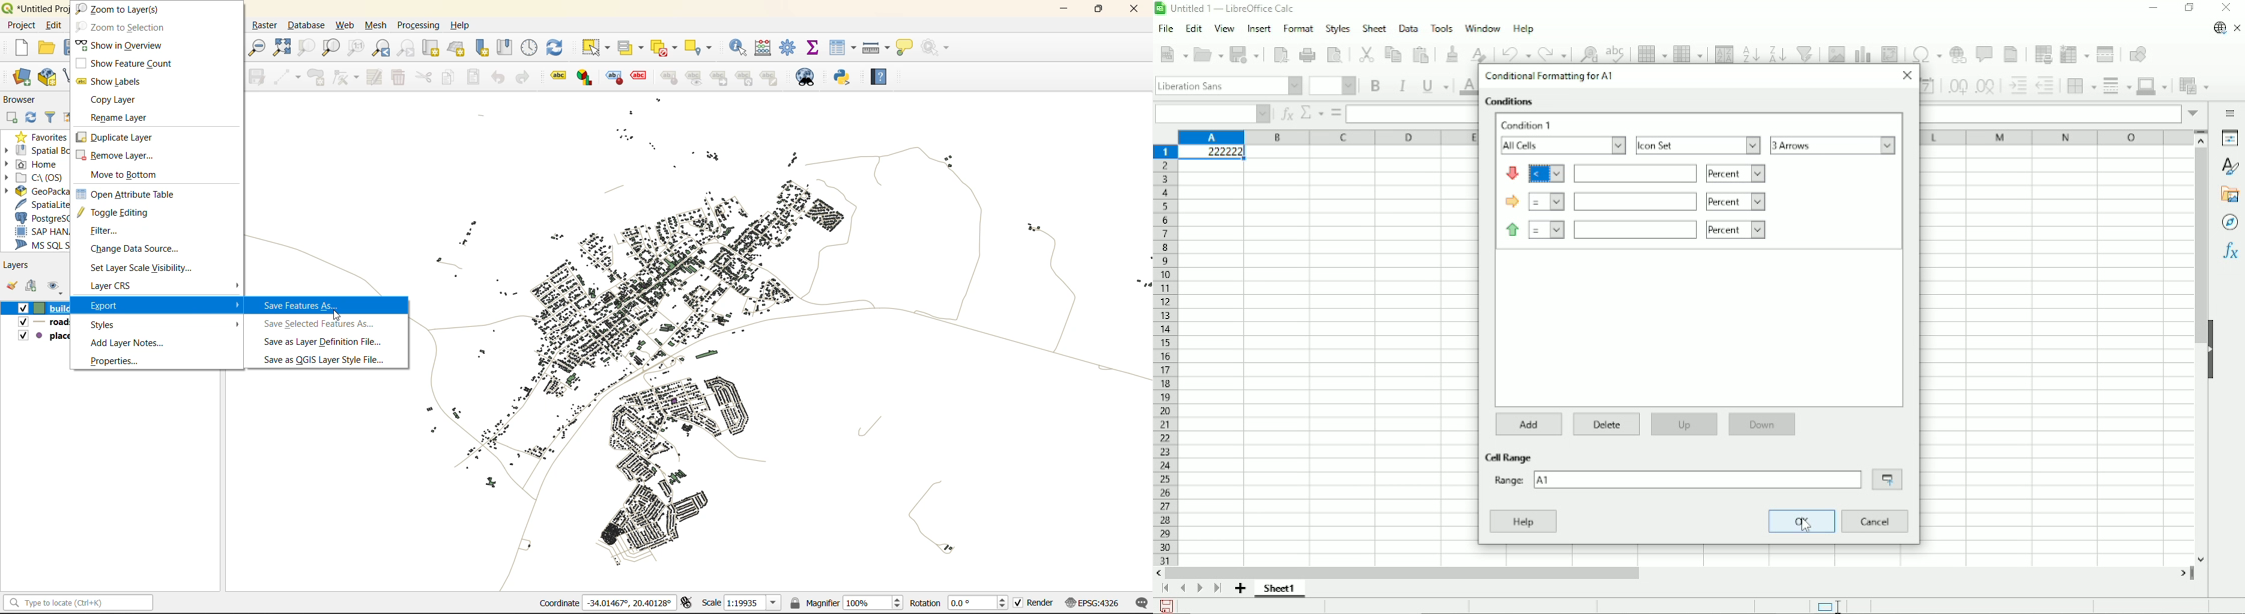 This screenshot has height=616, width=2268. I want to click on Function wizard, so click(1285, 114).